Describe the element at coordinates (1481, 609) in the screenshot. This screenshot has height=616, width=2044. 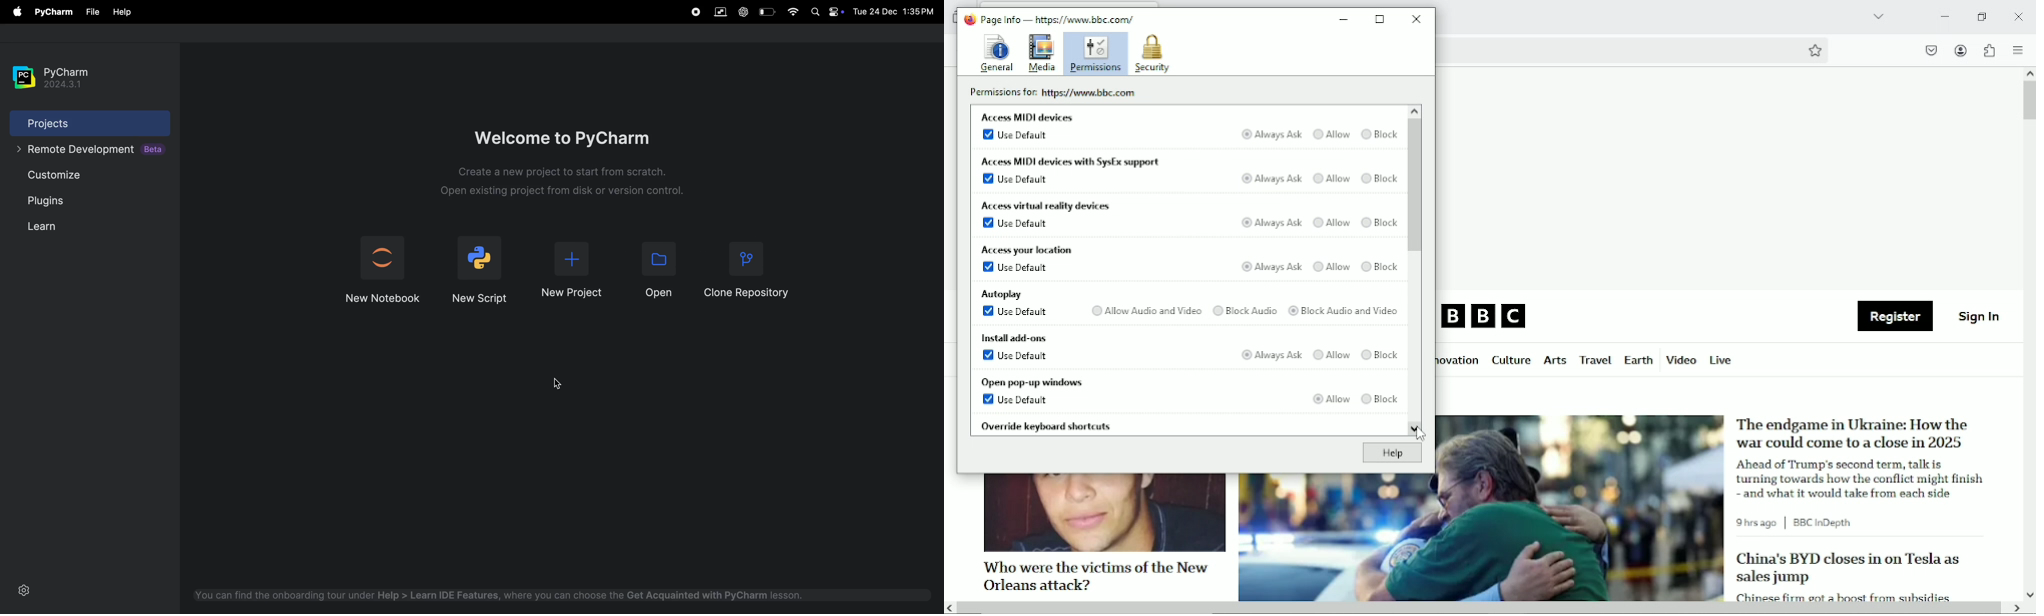
I see `Horizontal scrollbar` at that location.